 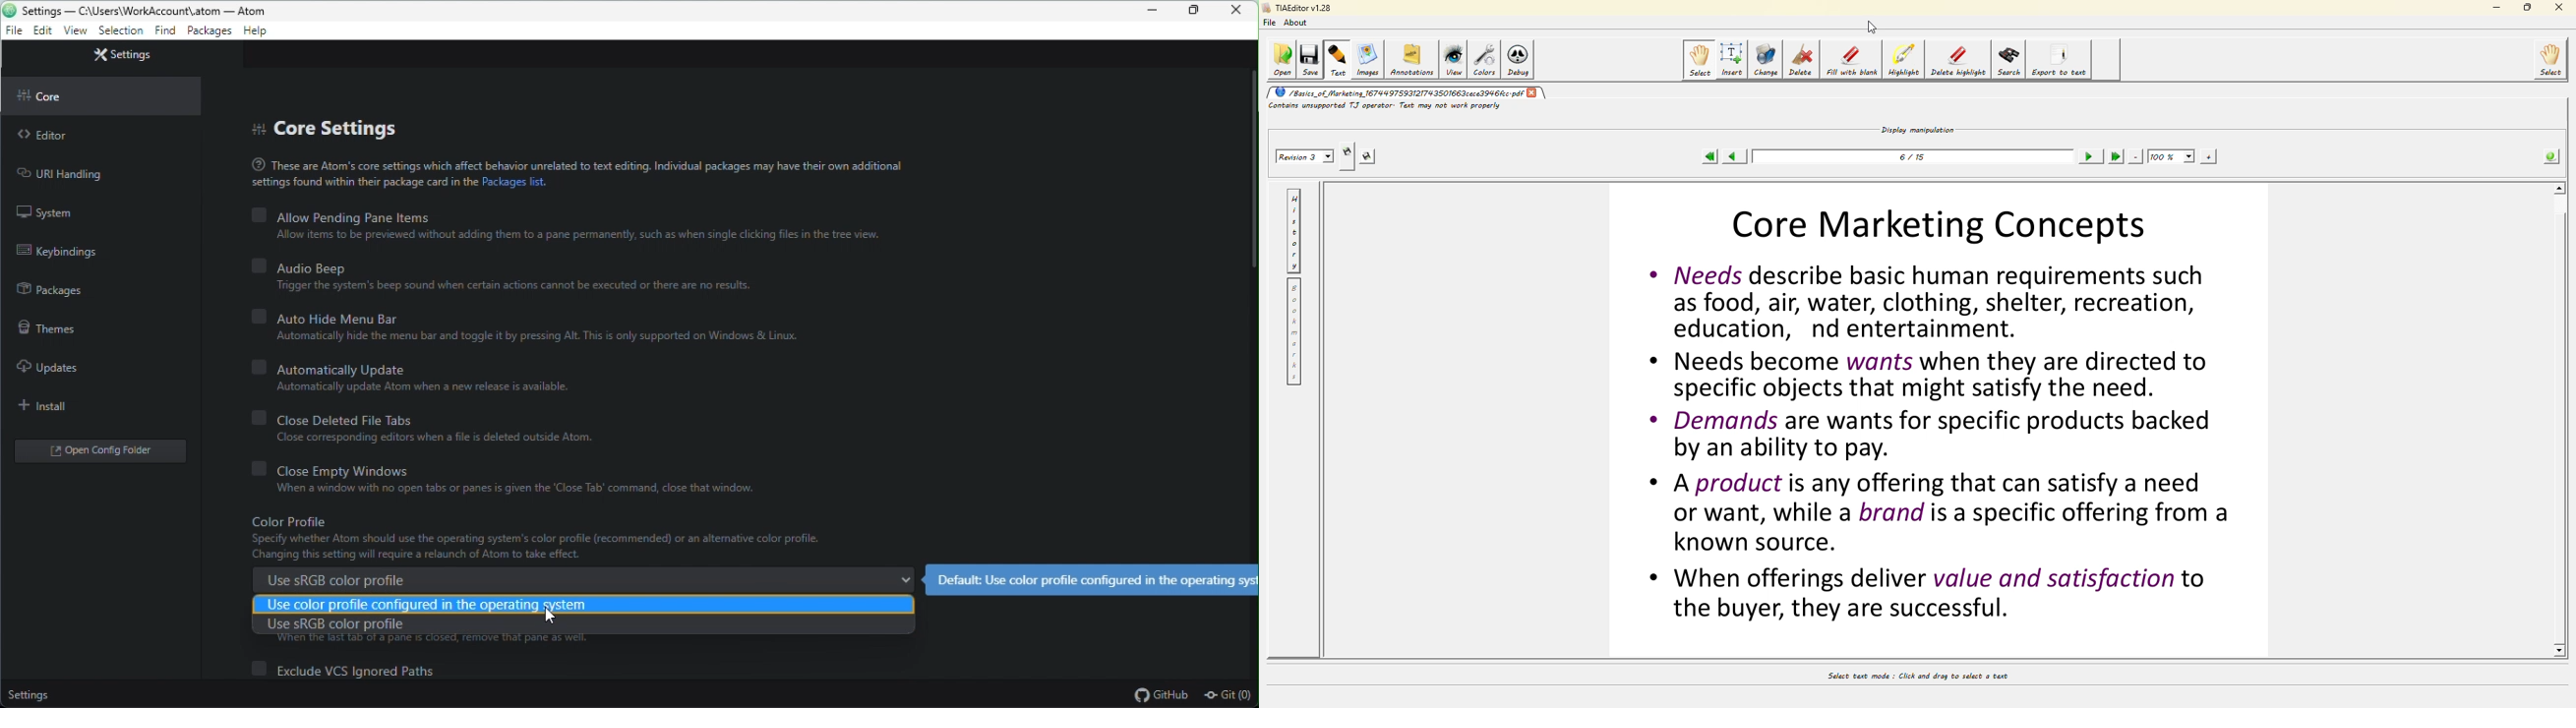 I want to click on Automatically update, so click(x=417, y=378).